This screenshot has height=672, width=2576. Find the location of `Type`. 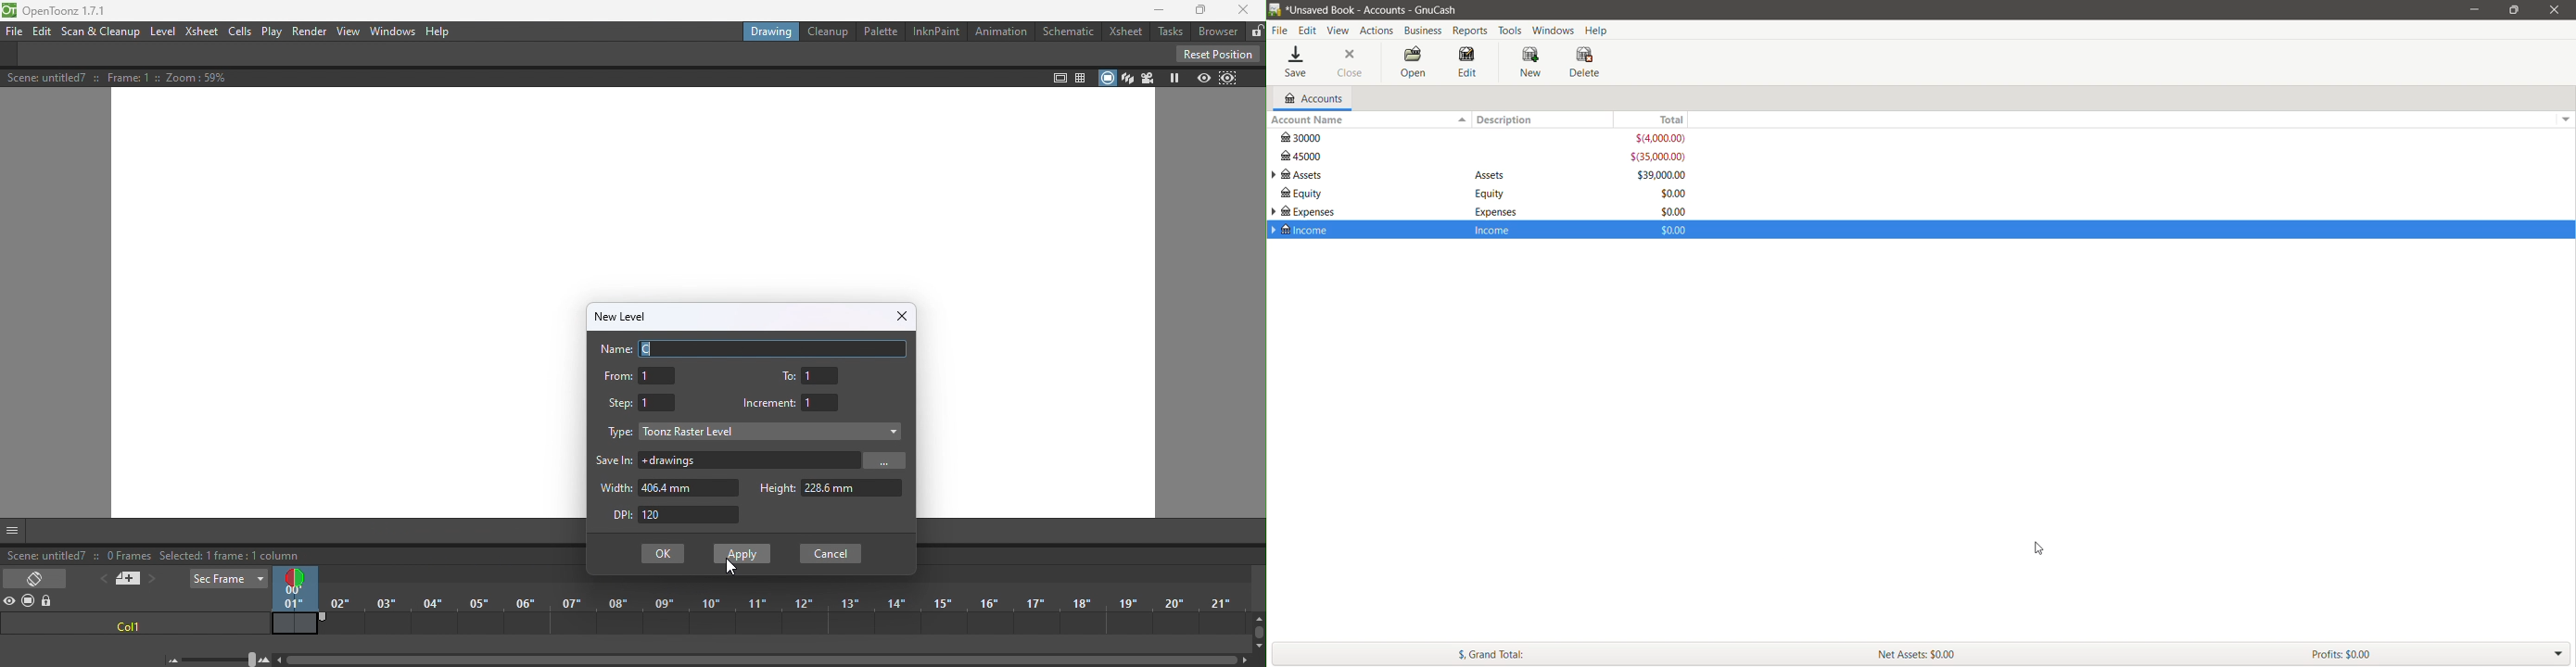

Type is located at coordinates (617, 434).